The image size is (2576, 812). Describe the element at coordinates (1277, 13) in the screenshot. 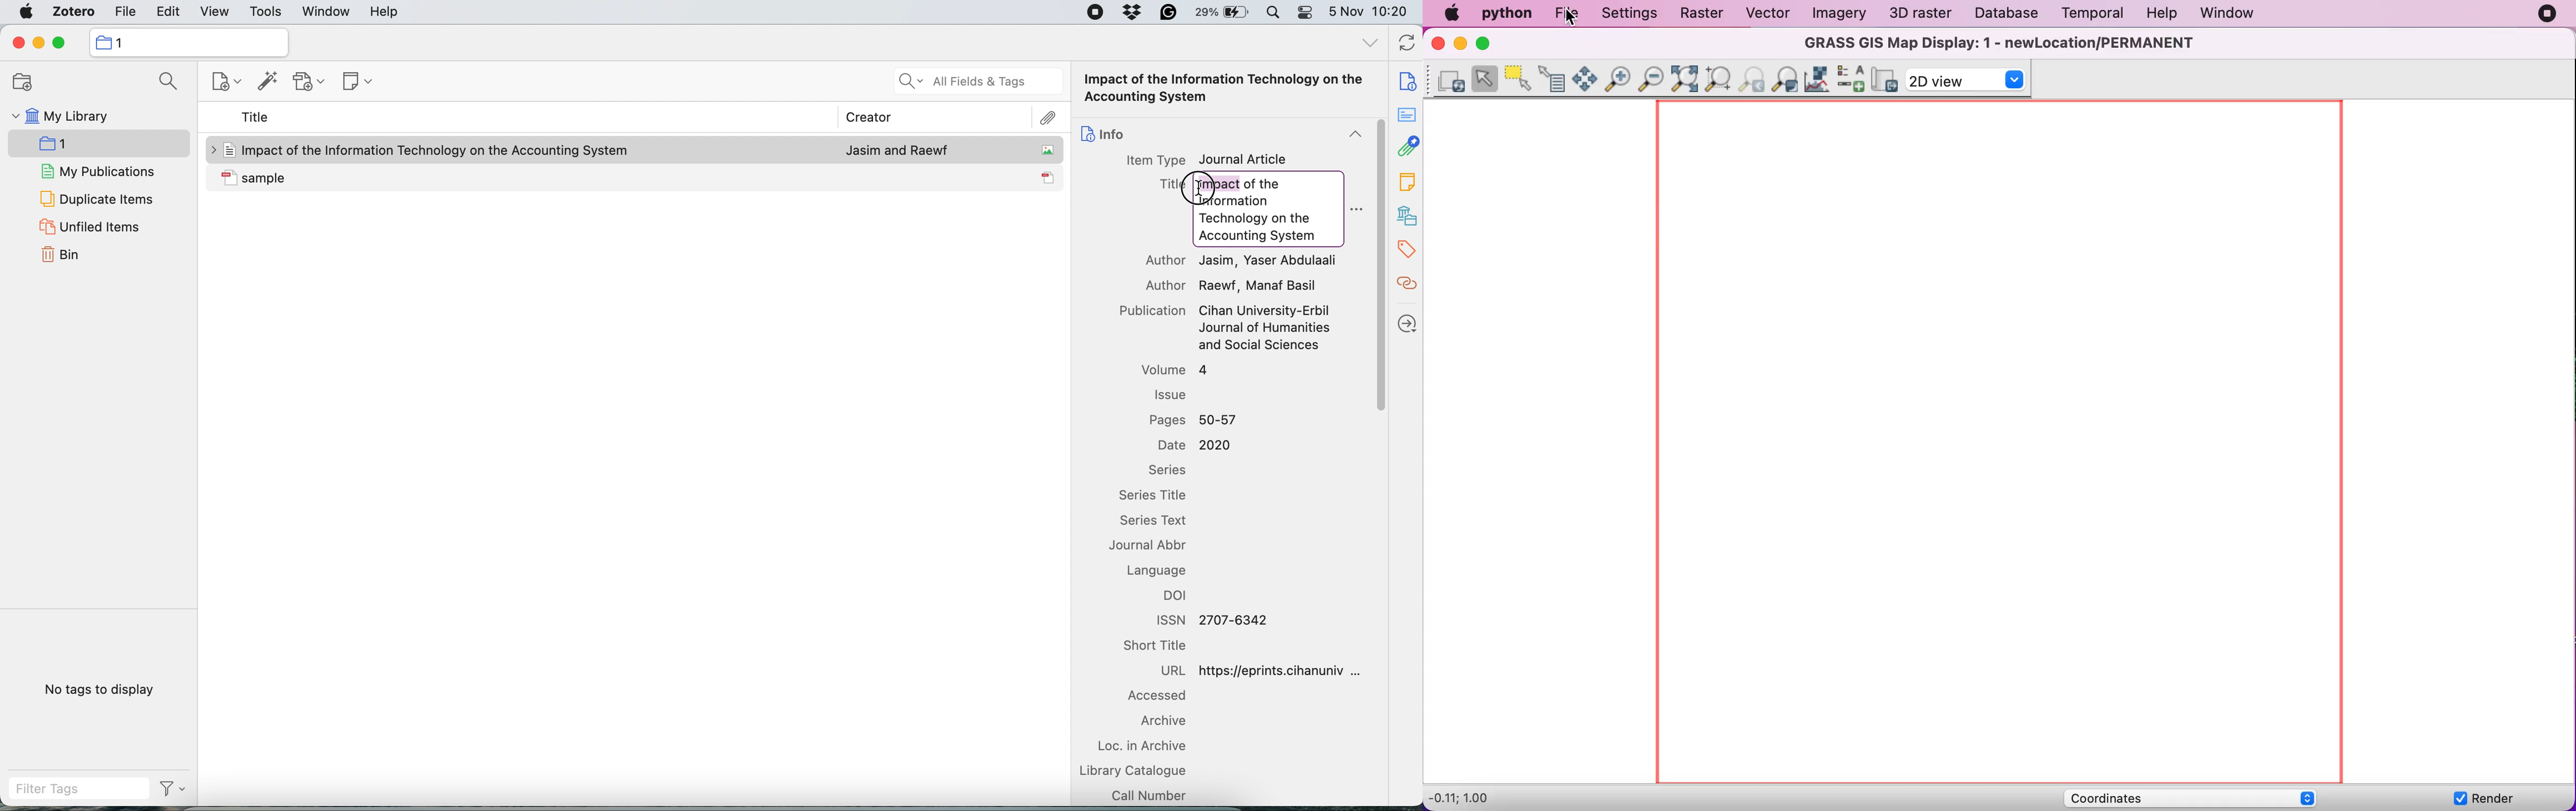

I see `spotlight search` at that location.